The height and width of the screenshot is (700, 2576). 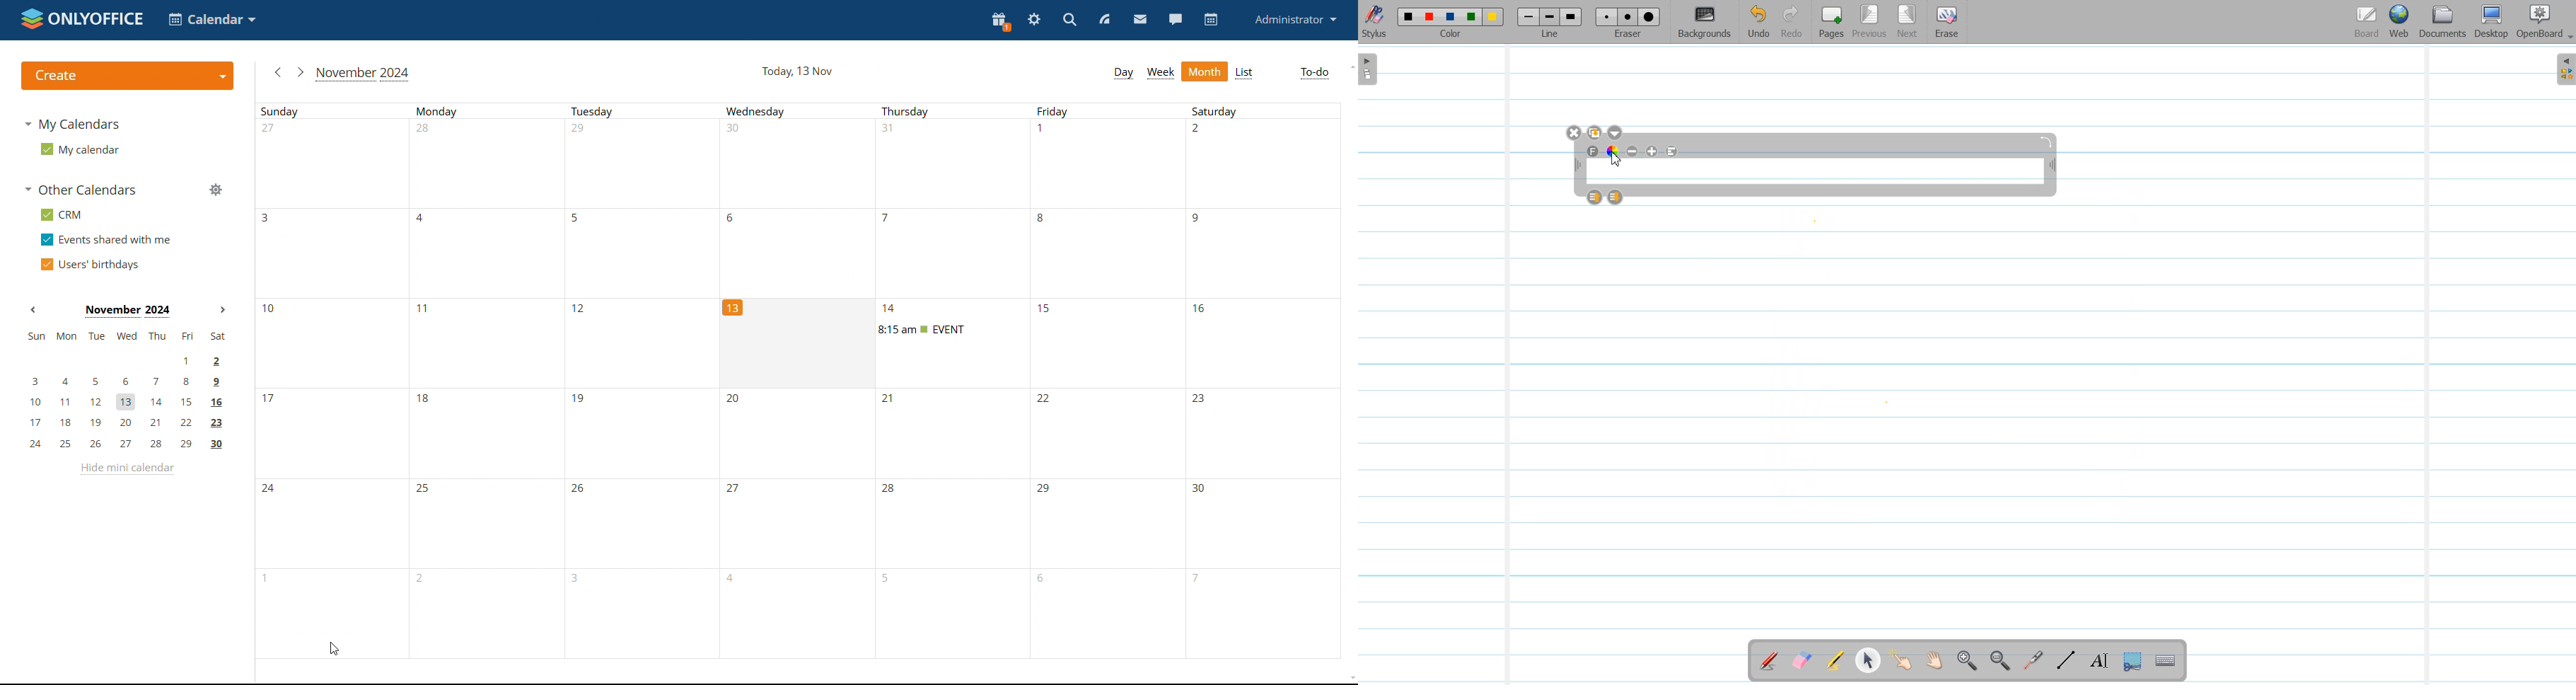 What do you see at coordinates (999, 22) in the screenshot?
I see `present` at bounding box center [999, 22].